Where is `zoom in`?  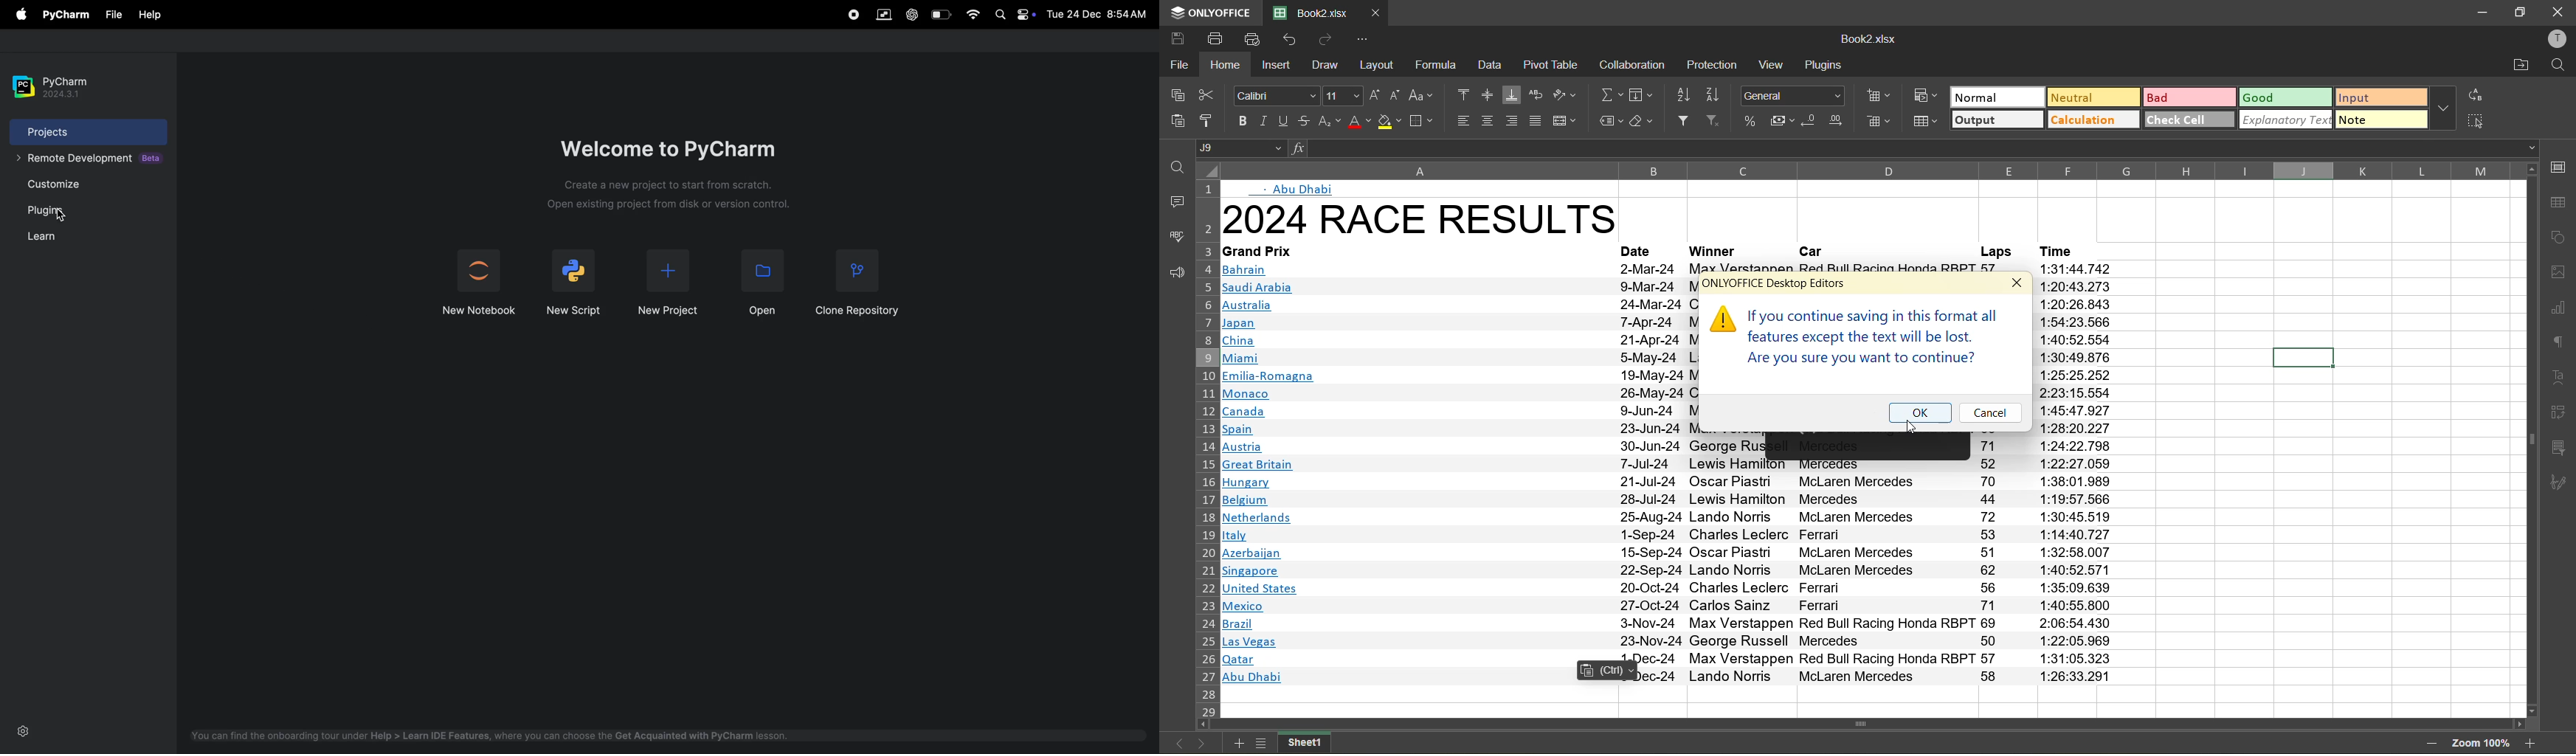 zoom in is located at coordinates (2533, 744).